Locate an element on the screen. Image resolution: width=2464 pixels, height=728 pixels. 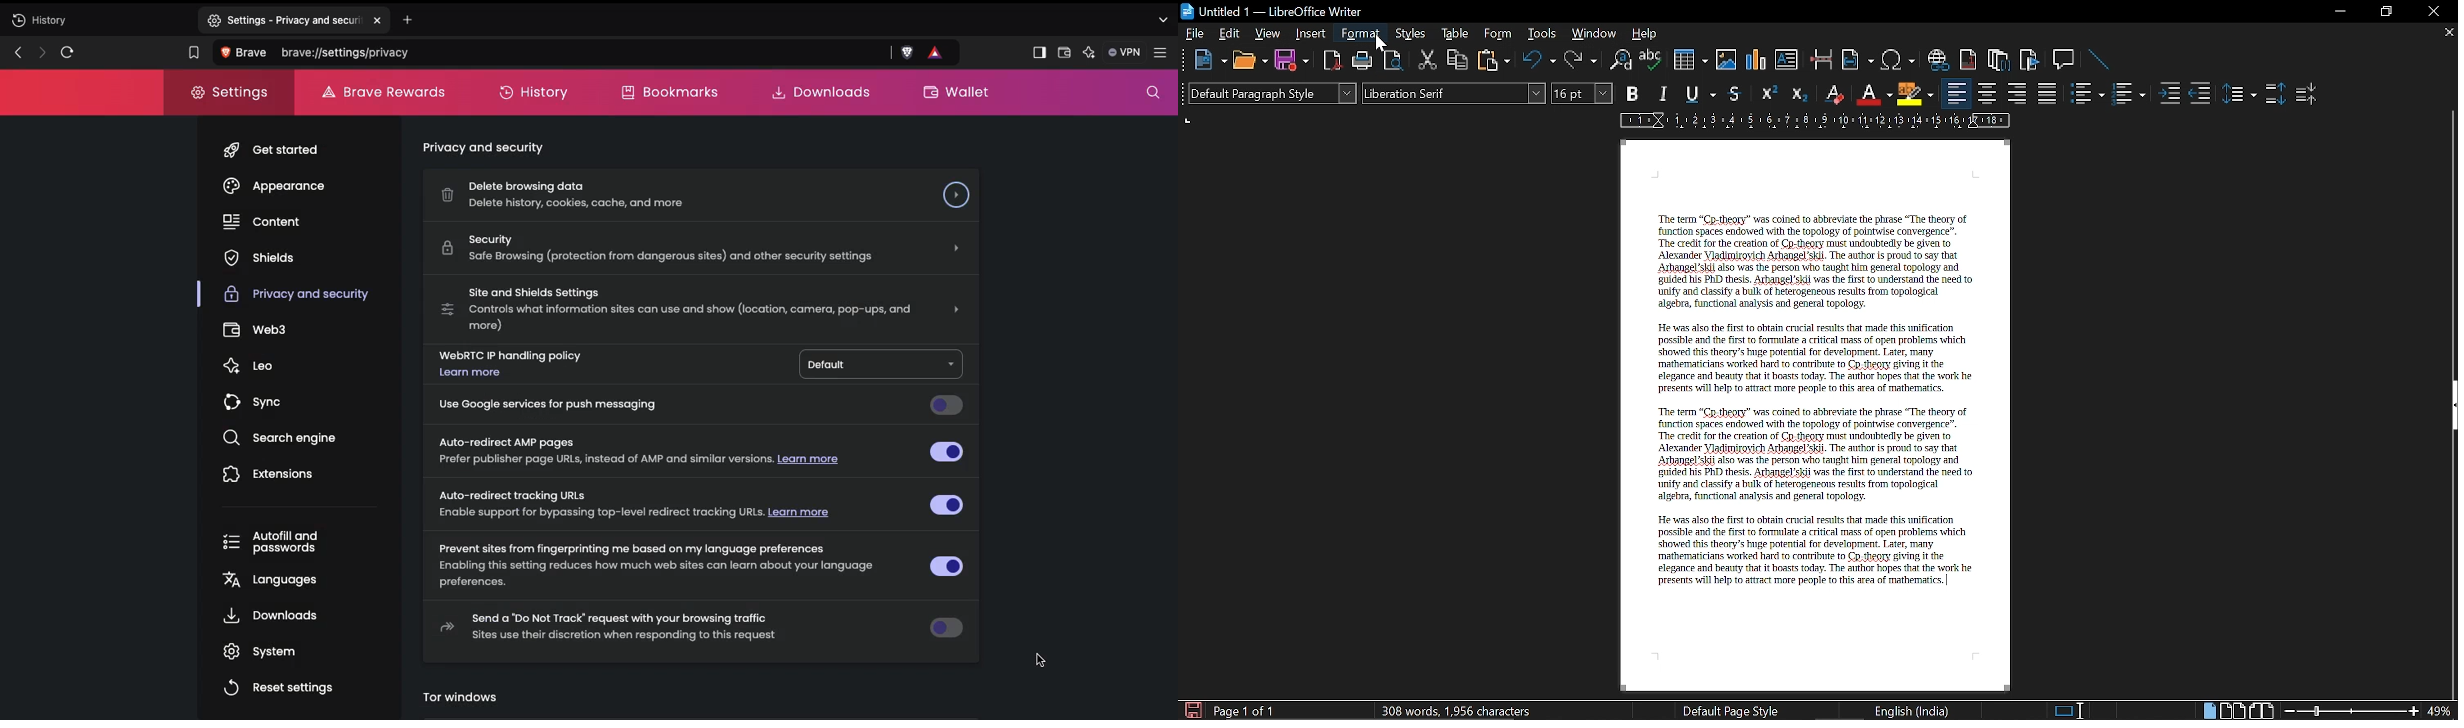
CLose tab is located at coordinates (2448, 32).